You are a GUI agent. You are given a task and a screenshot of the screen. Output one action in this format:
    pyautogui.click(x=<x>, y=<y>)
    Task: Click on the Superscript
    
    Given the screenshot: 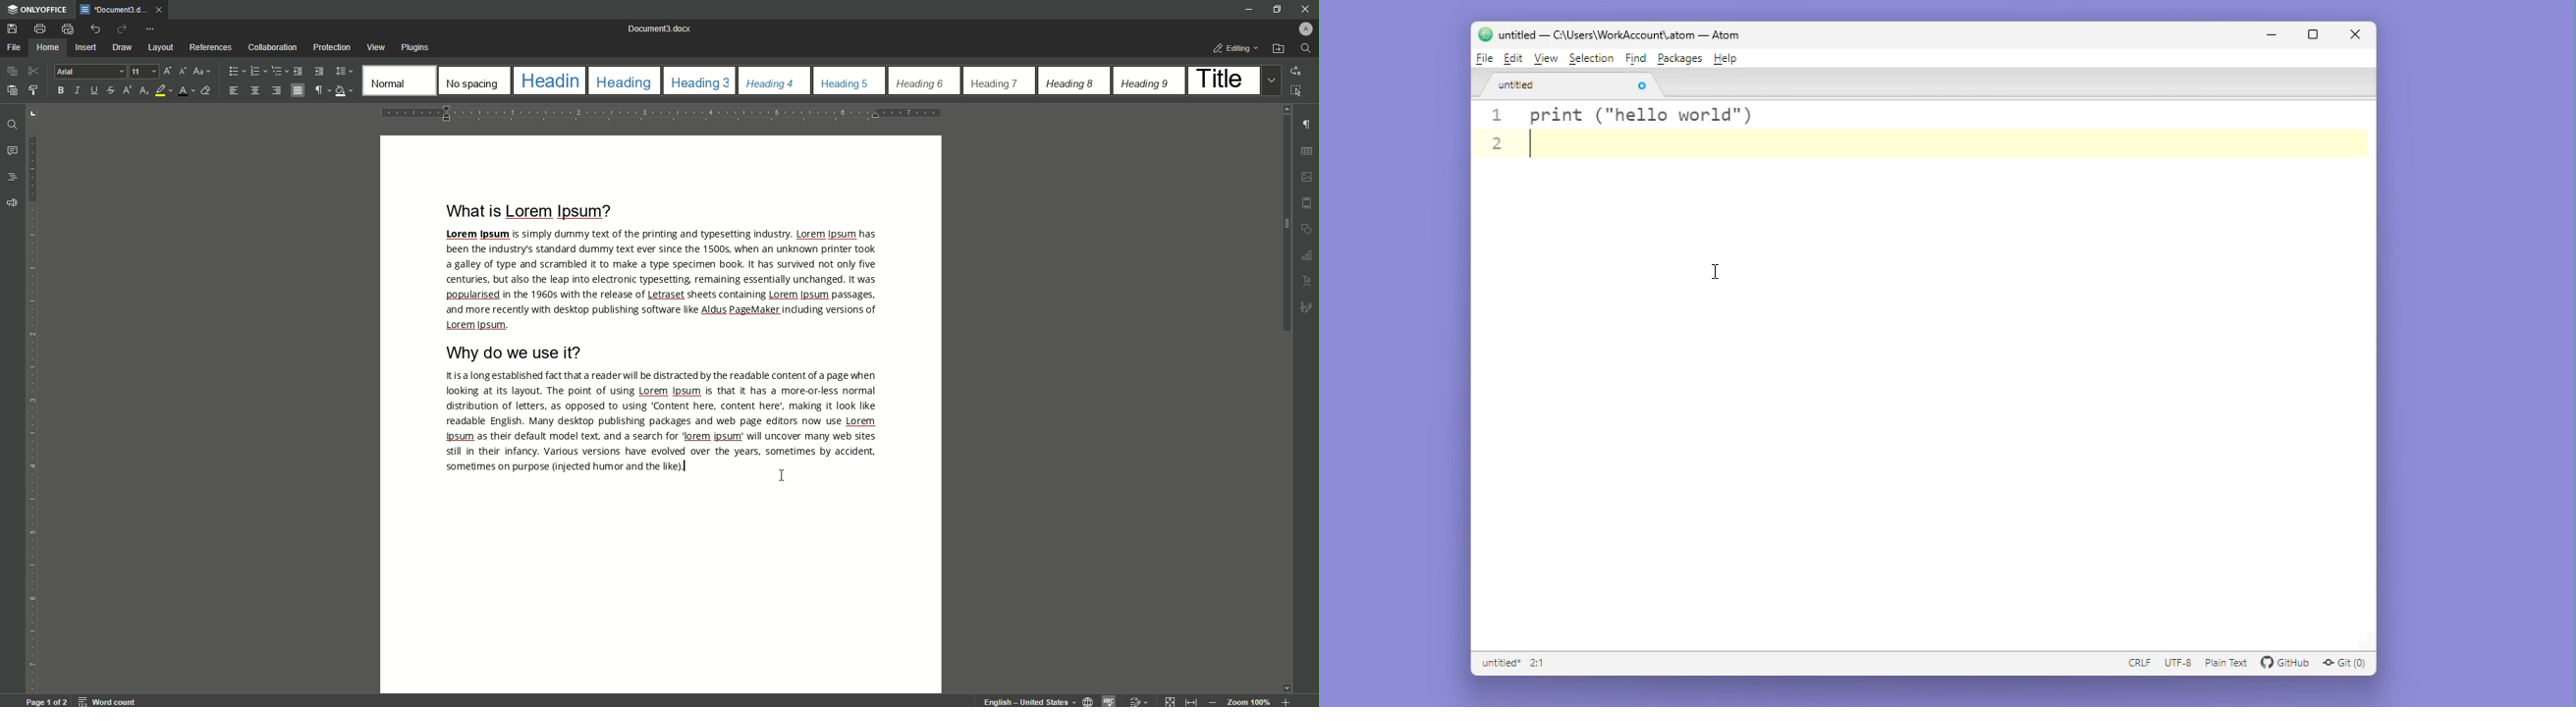 What is the action you would take?
    pyautogui.click(x=127, y=94)
    